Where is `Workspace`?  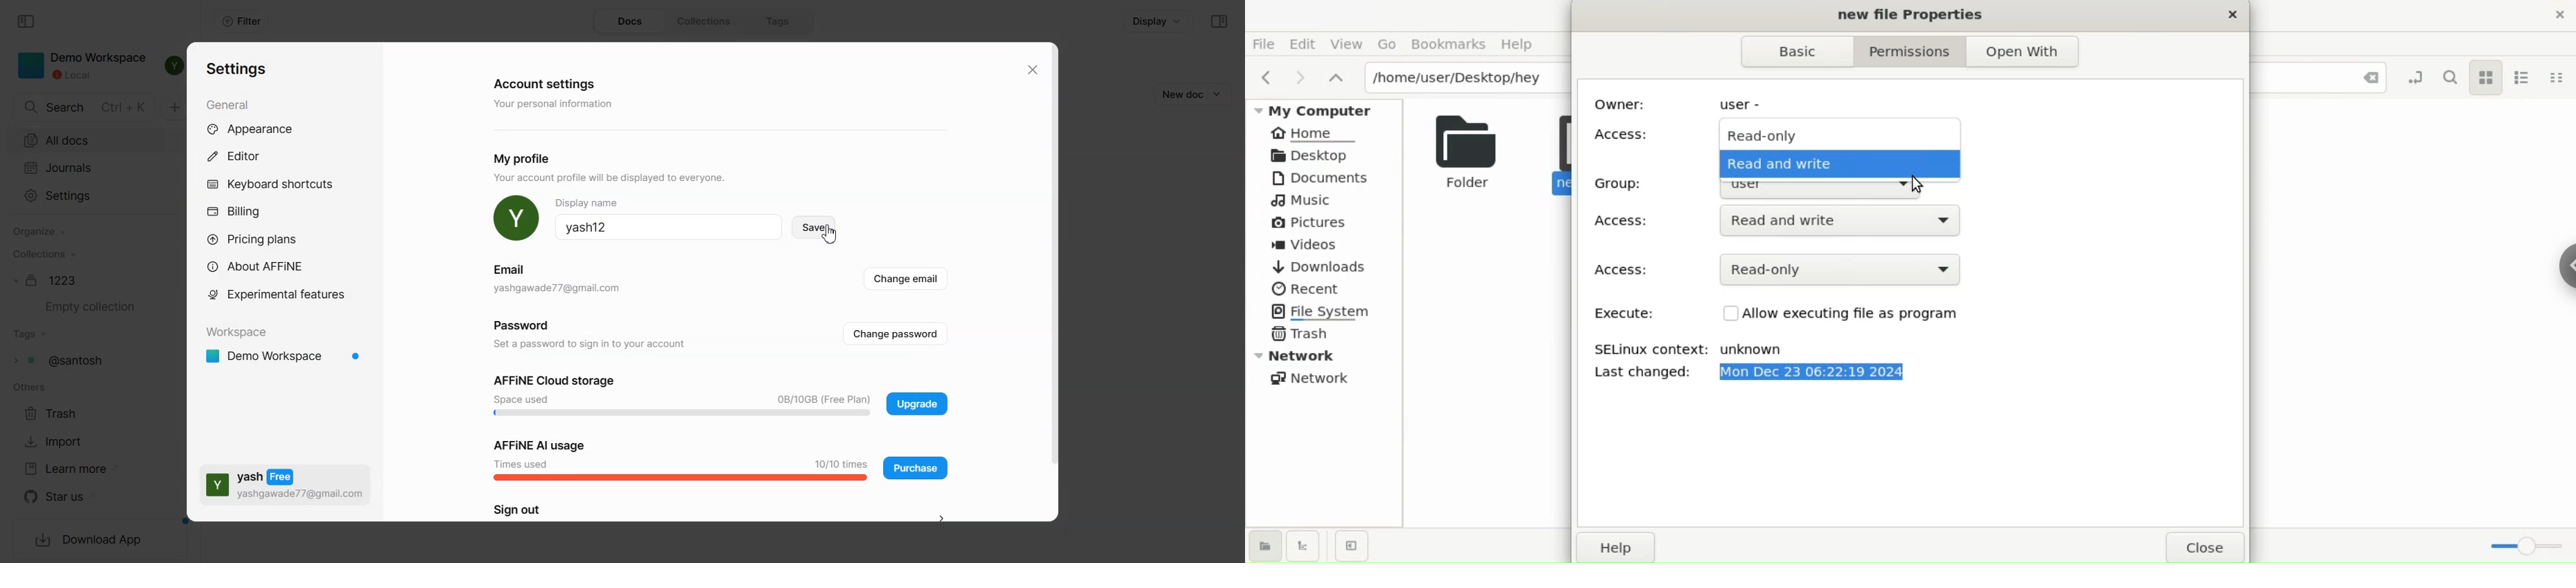 Workspace is located at coordinates (241, 333).